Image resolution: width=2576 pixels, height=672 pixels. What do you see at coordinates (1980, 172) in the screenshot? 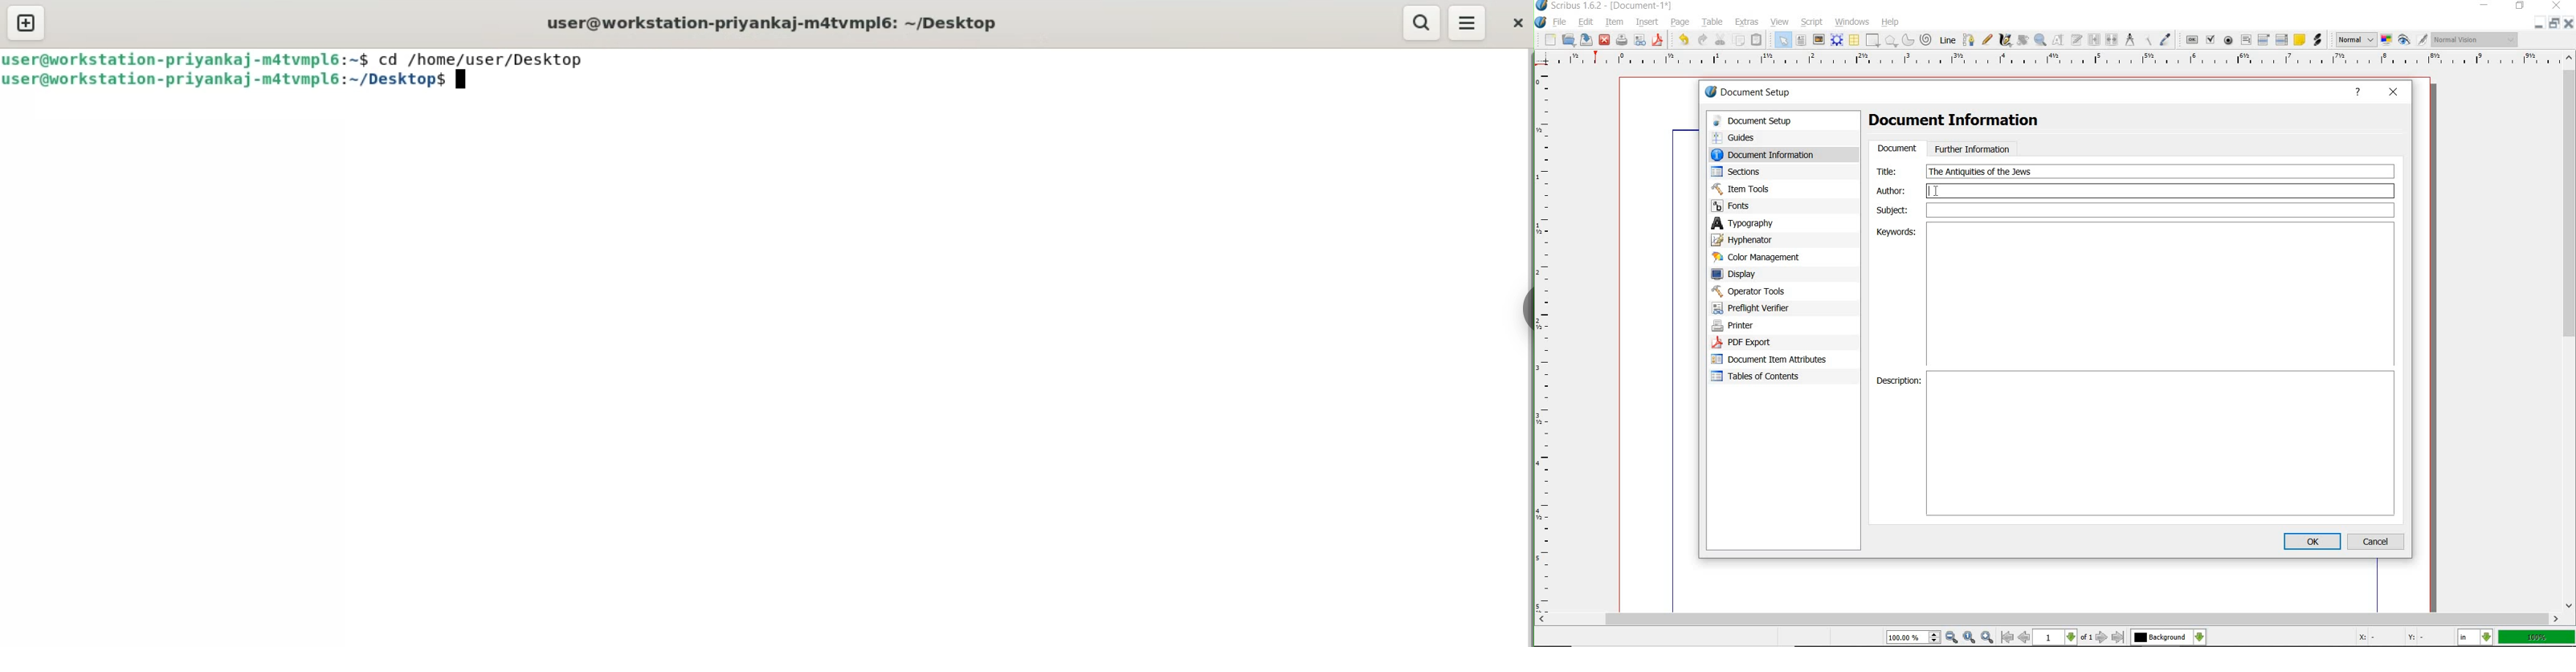
I see `text` at bounding box center [1980, 172].